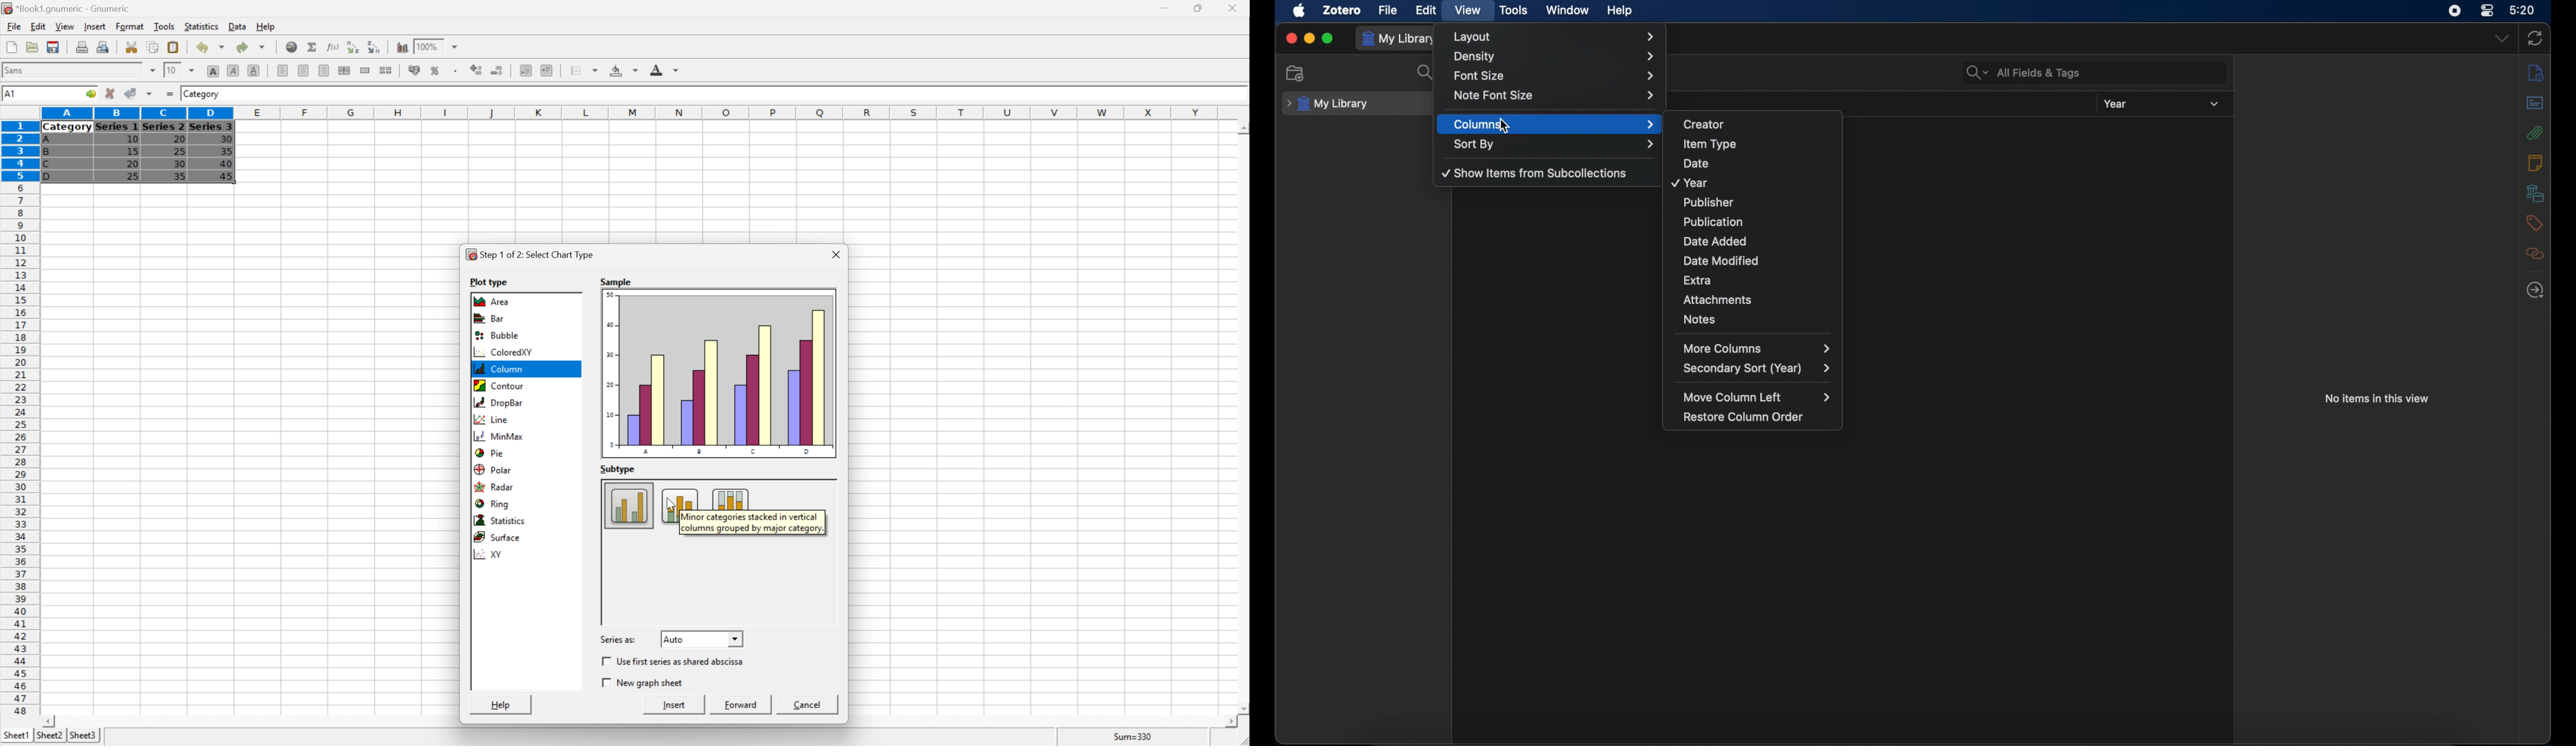 The image size is (2576, 756). I want to click on Minimize, so click(1161, 8).